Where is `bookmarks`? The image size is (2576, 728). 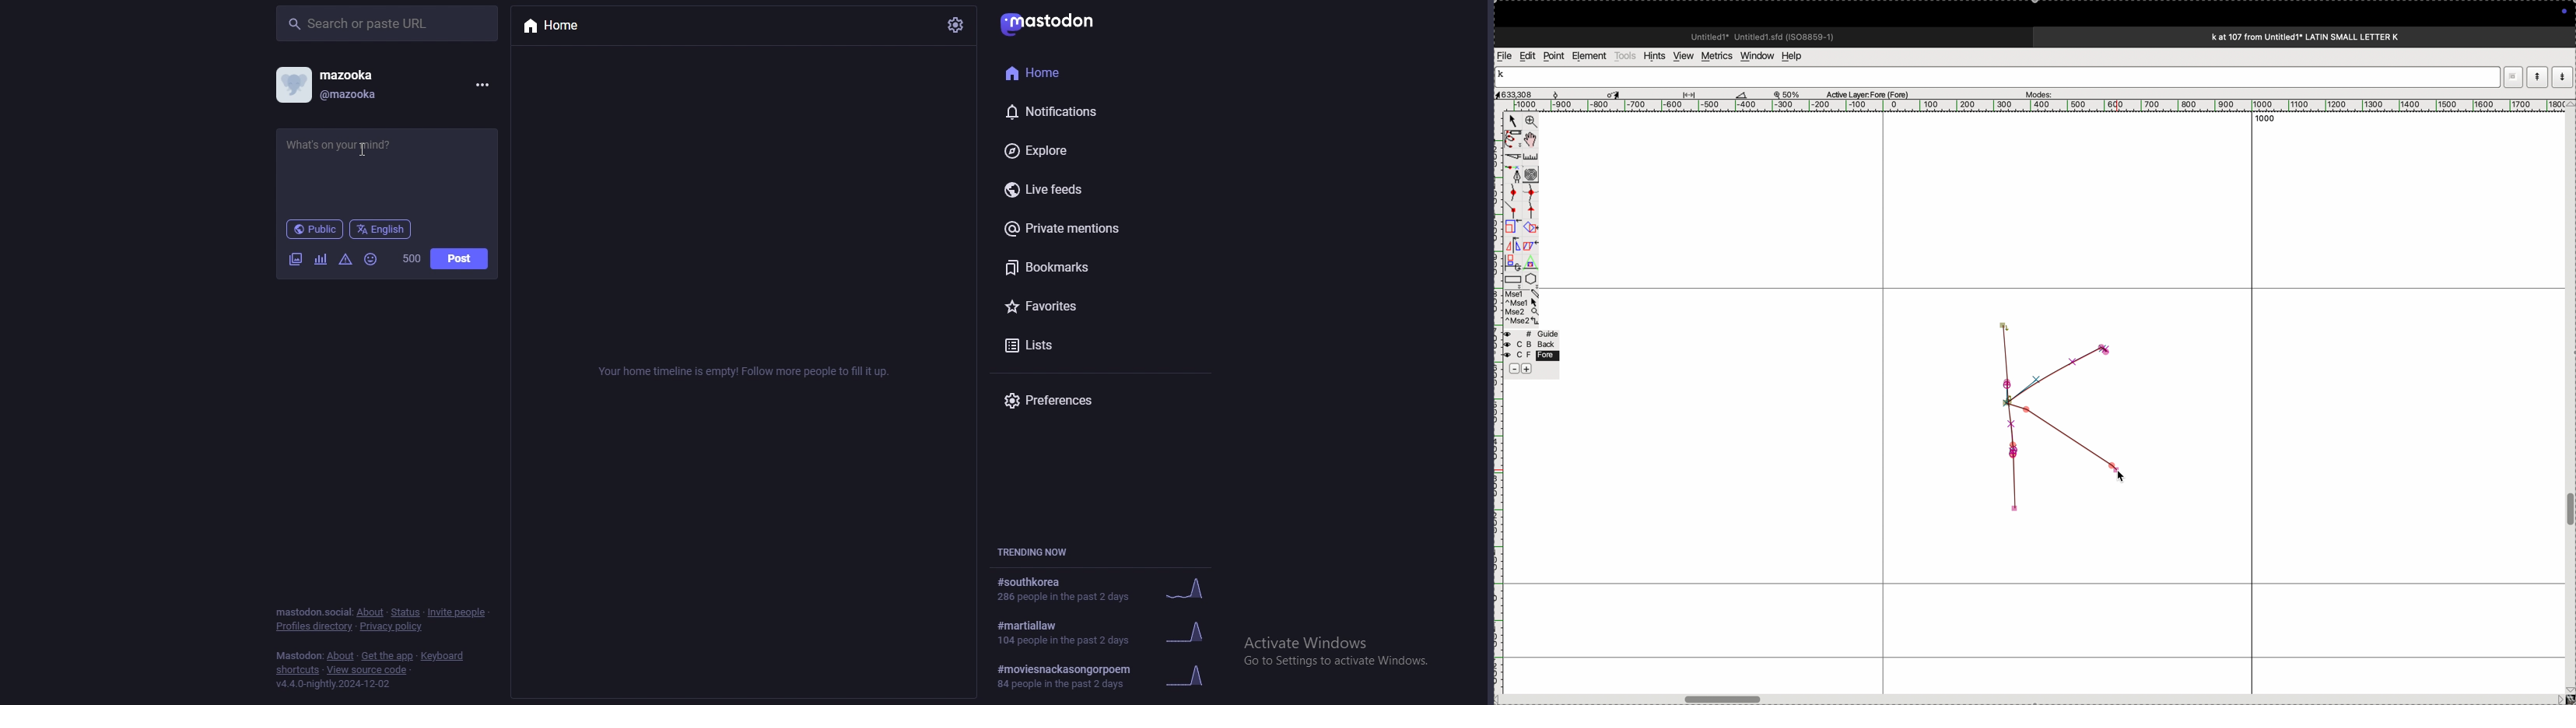 bookmarks is located at coordinates (1093, 267).